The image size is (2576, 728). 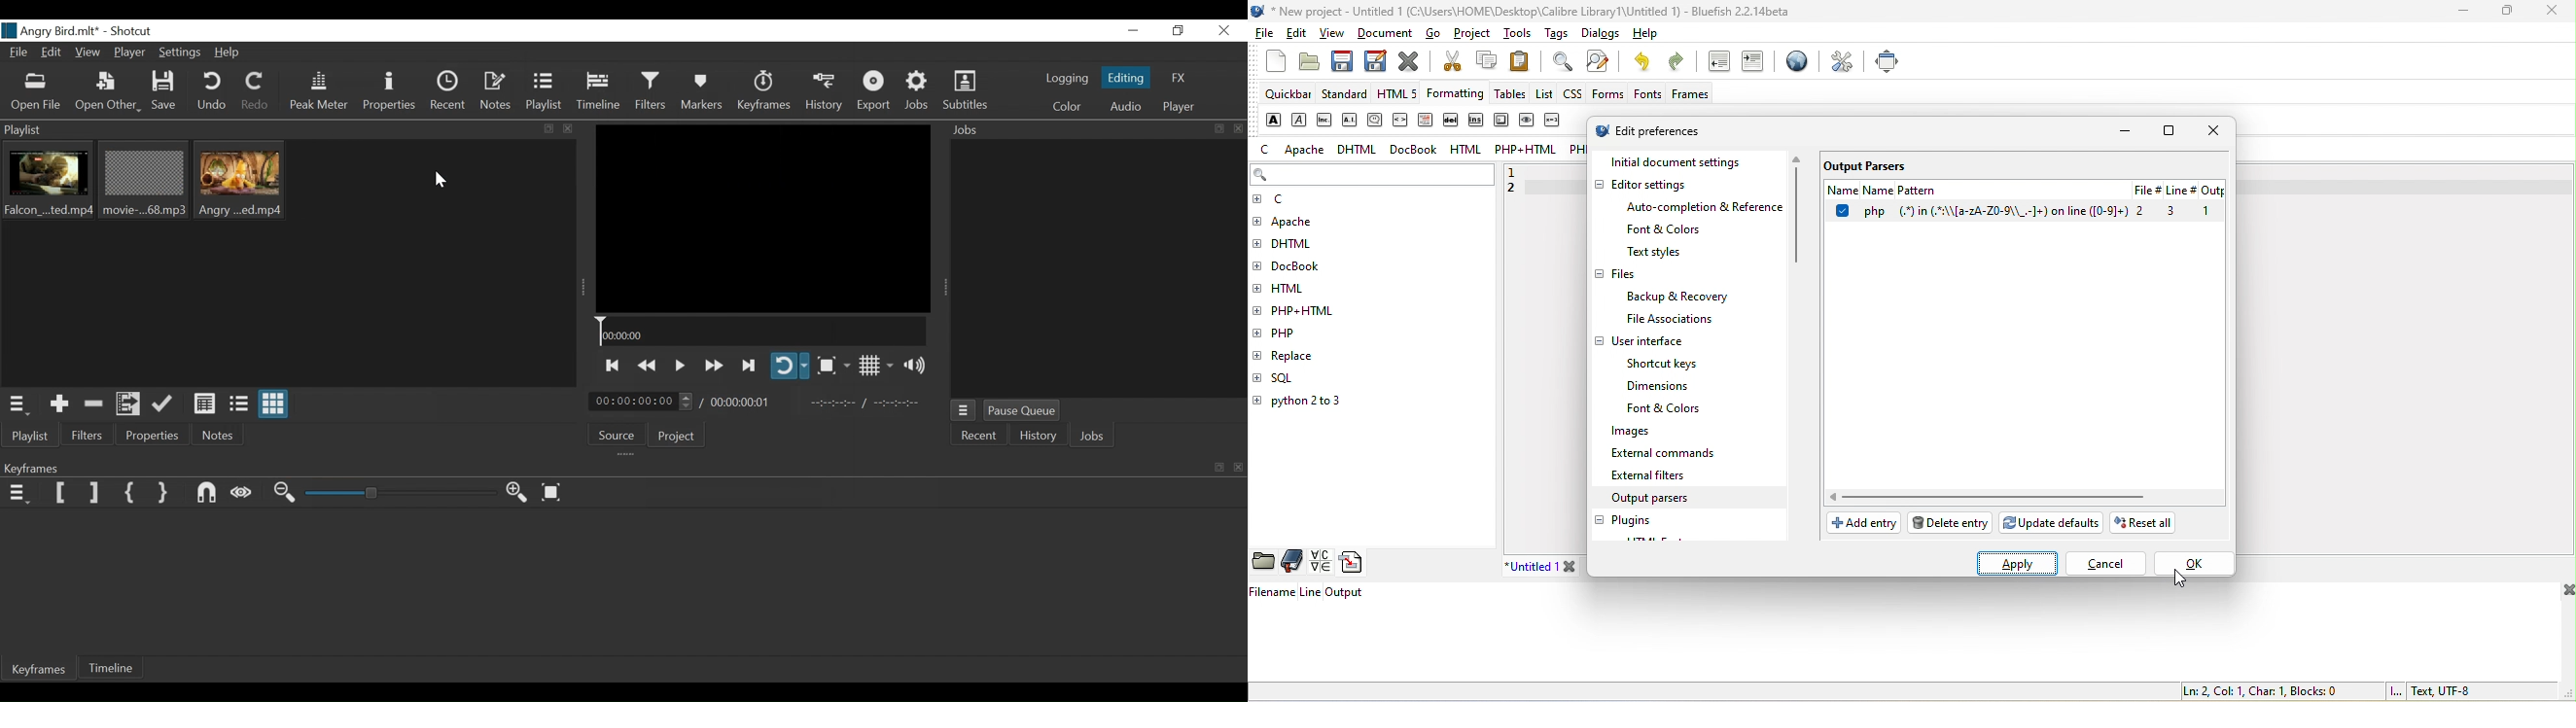 I want to click on In point, so click(x=865, y=404).